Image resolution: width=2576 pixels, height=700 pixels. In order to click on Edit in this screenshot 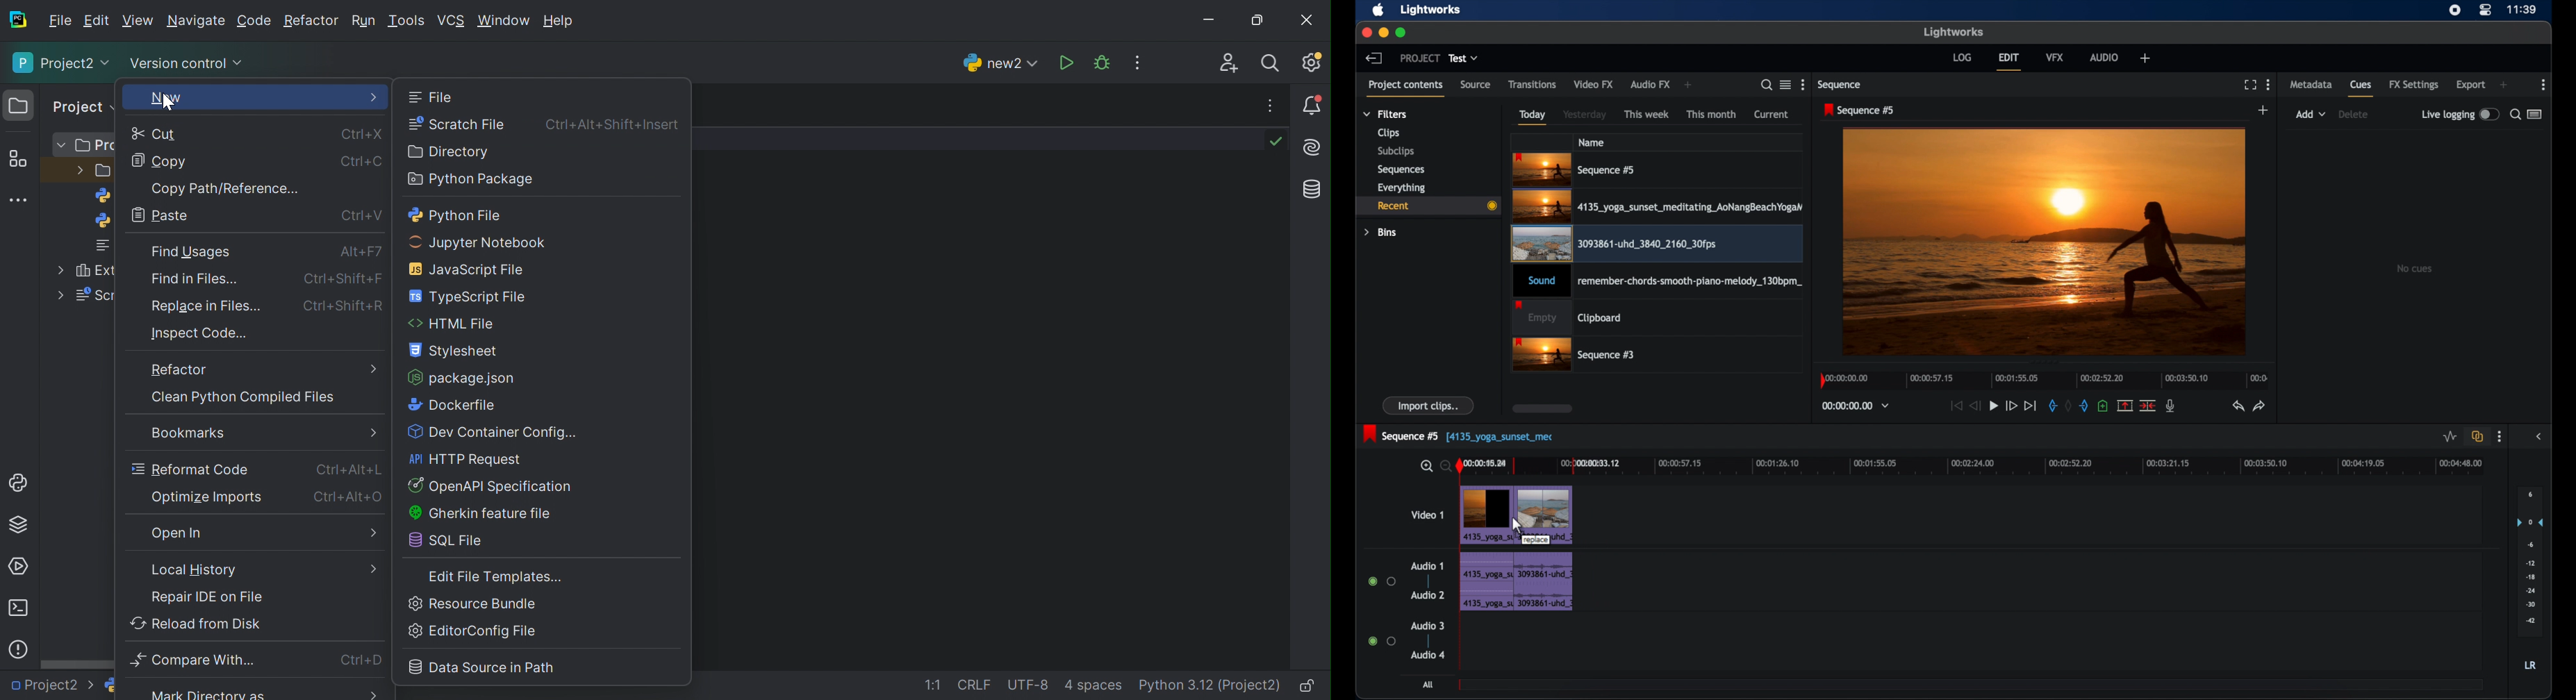, I will do `click(138, 19)`.